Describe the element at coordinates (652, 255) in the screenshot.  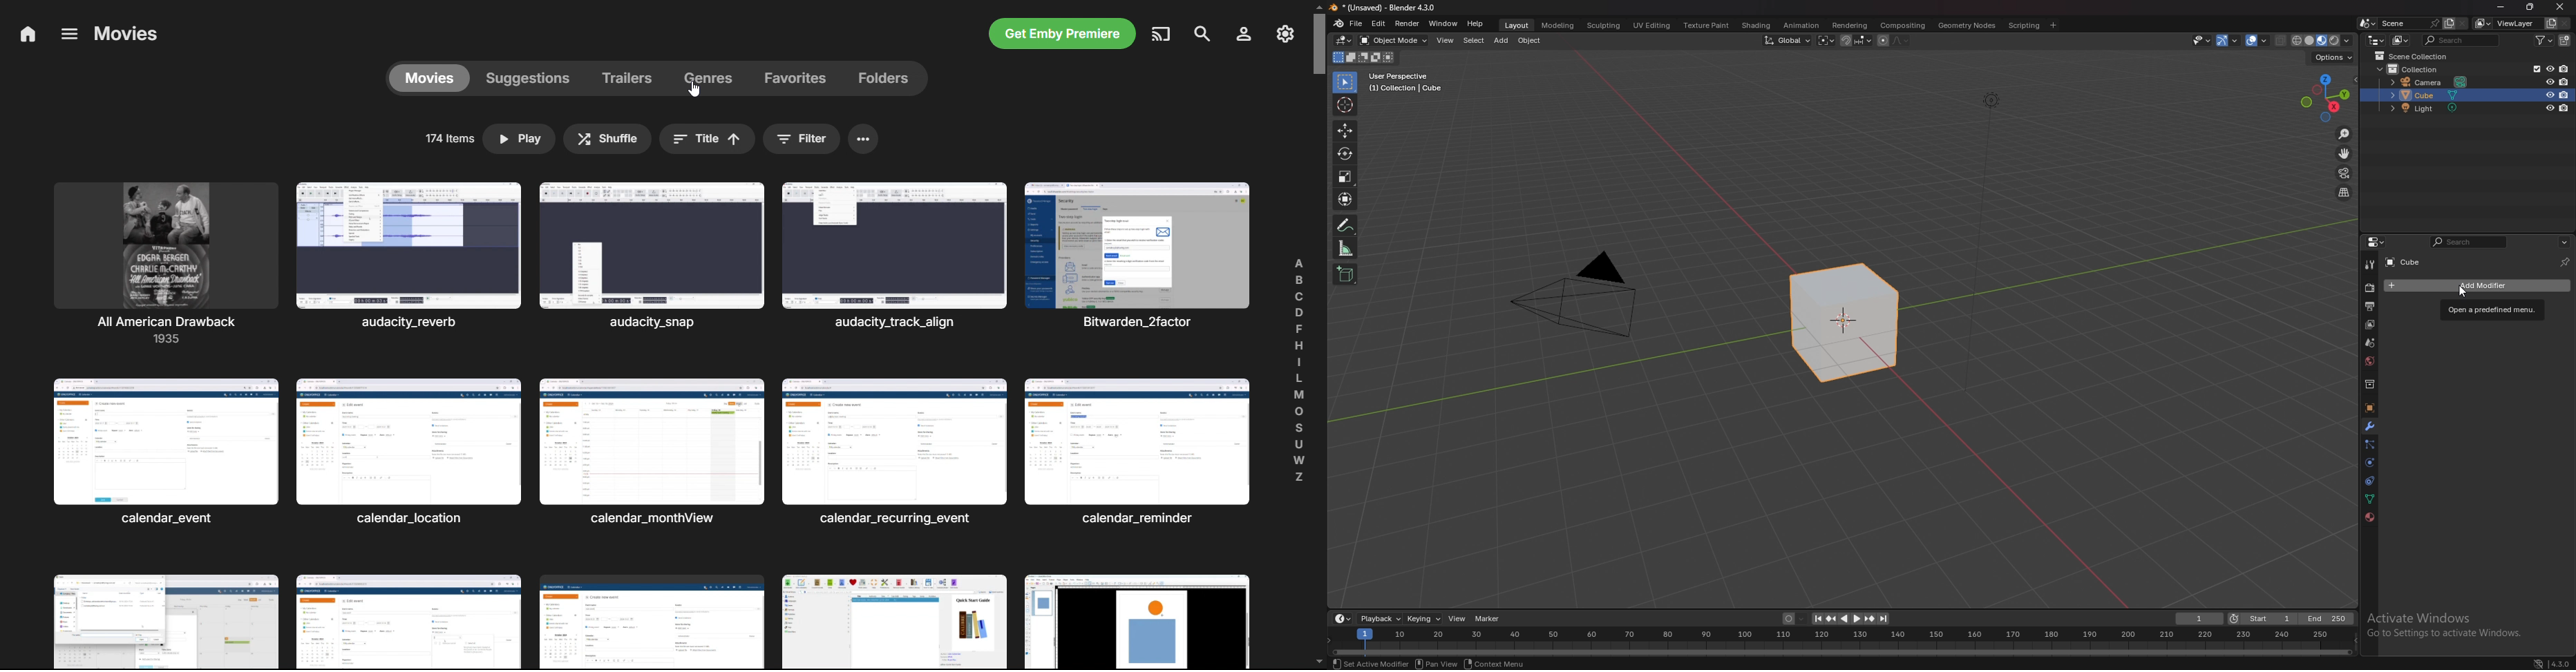
I see `audacity_snap` at that location.